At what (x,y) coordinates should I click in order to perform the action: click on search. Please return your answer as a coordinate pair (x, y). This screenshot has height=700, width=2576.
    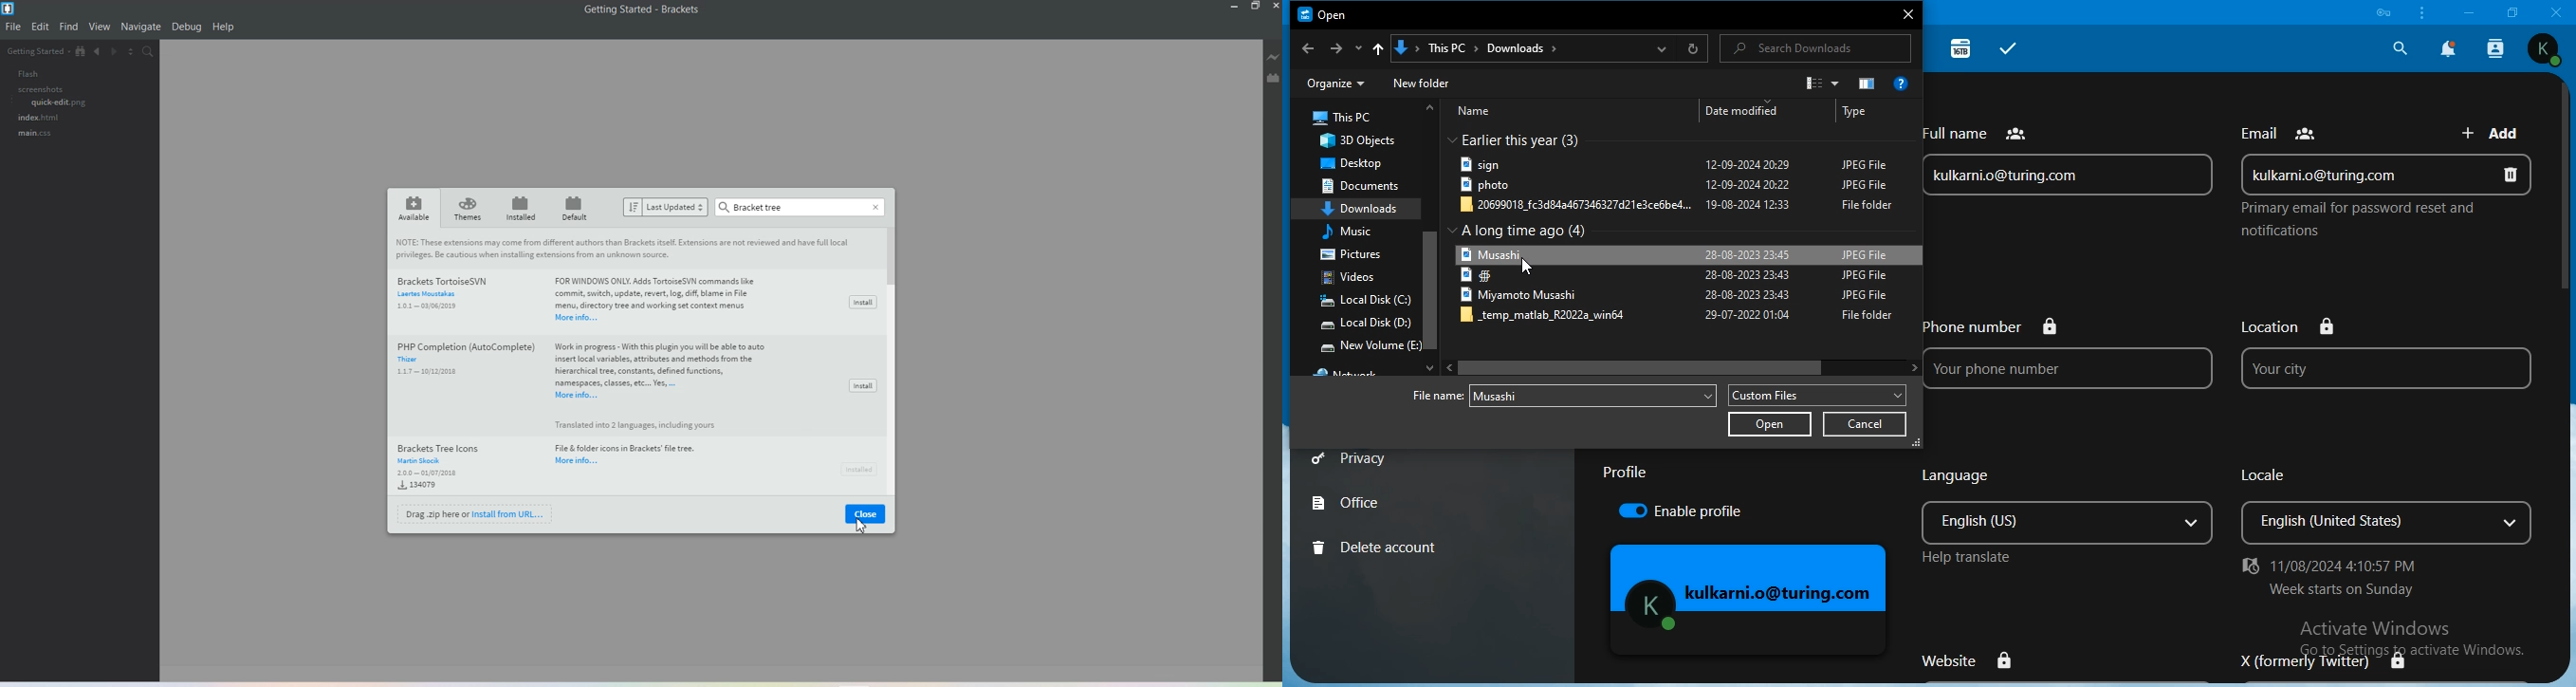
    Looking at the image, I should click on (2398, 47).